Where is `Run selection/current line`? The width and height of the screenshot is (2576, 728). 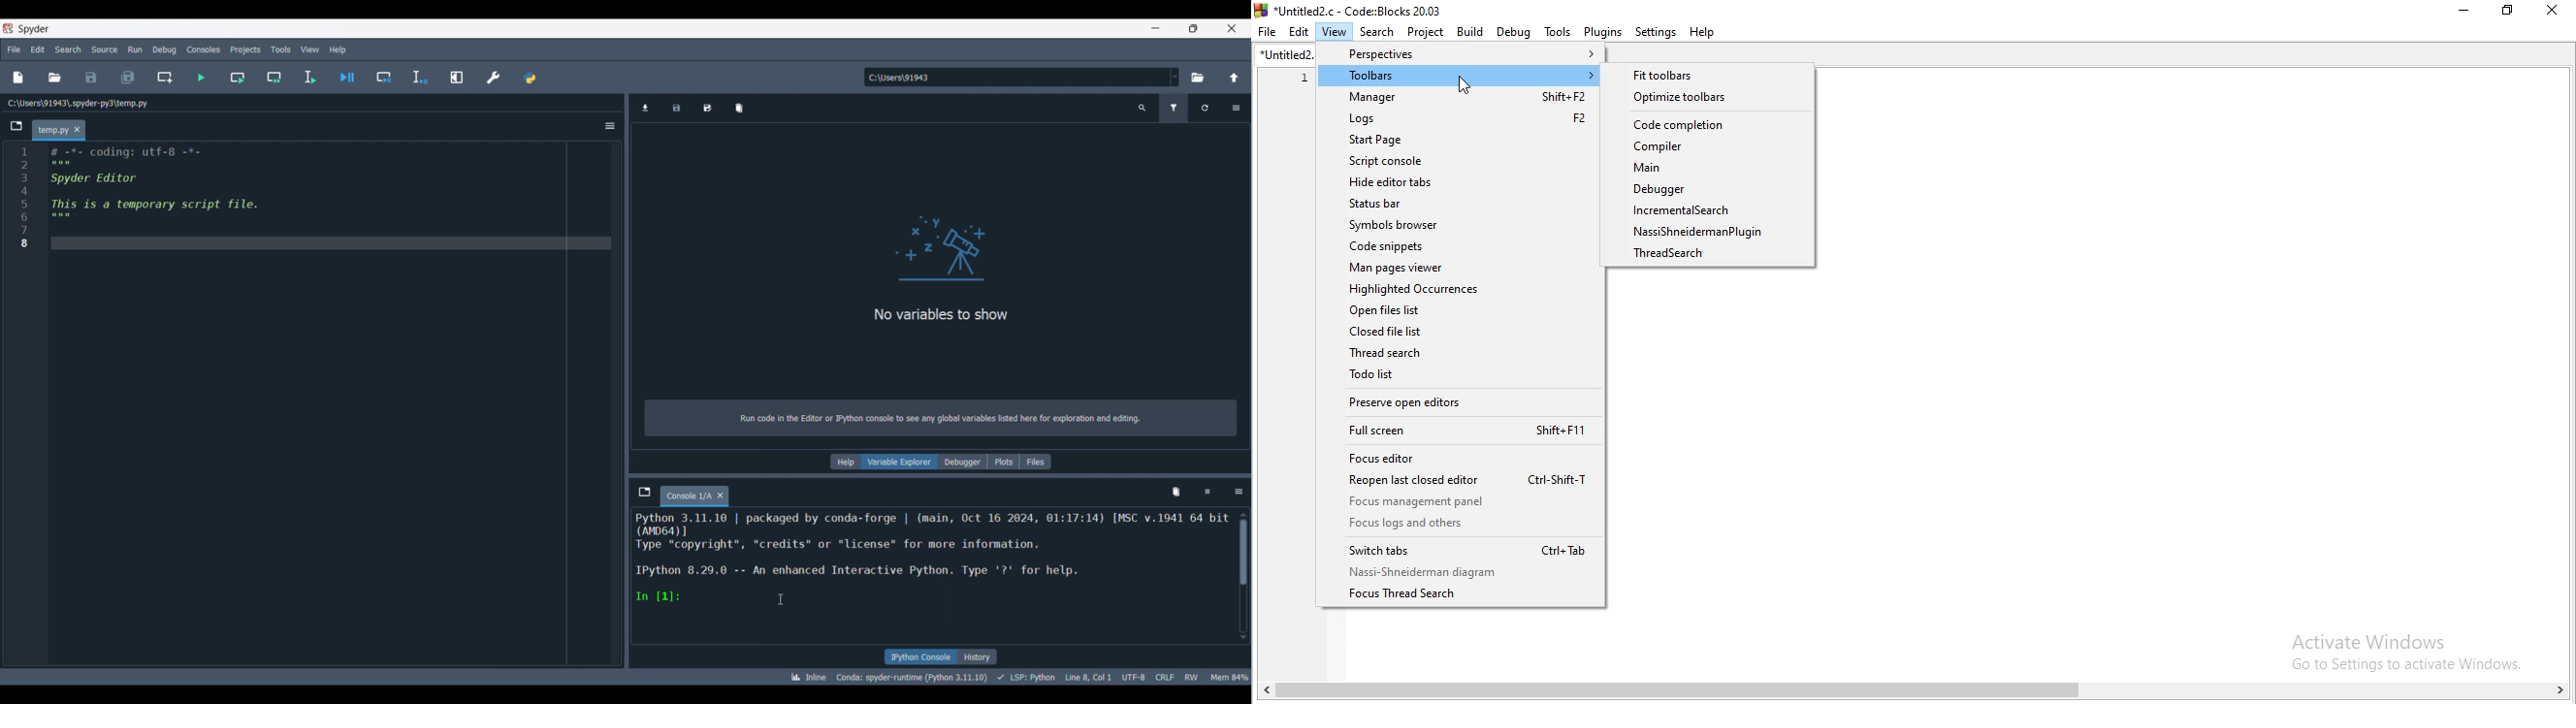 Run selection/current line is located at coordinates (310, 78).